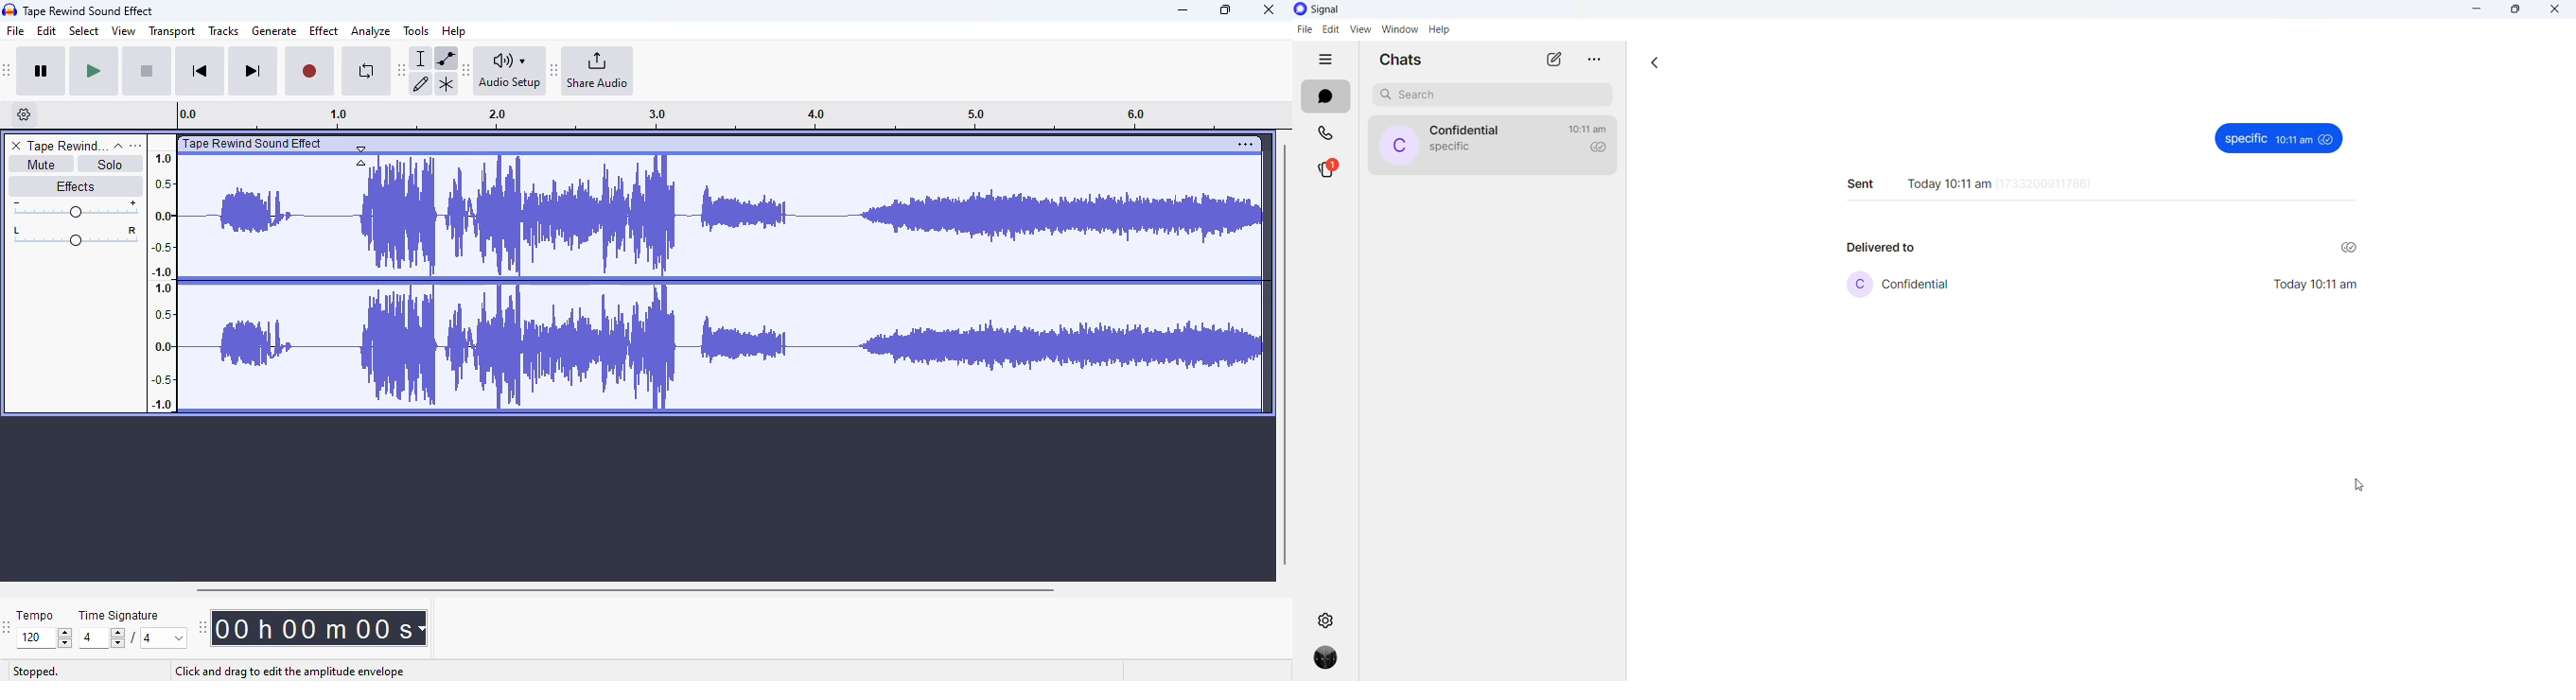 The height and width of the screenshot is (700, 2576). Describe the element at coordinates (365, 71) in the screenshot. I see `enable looping` at that location.